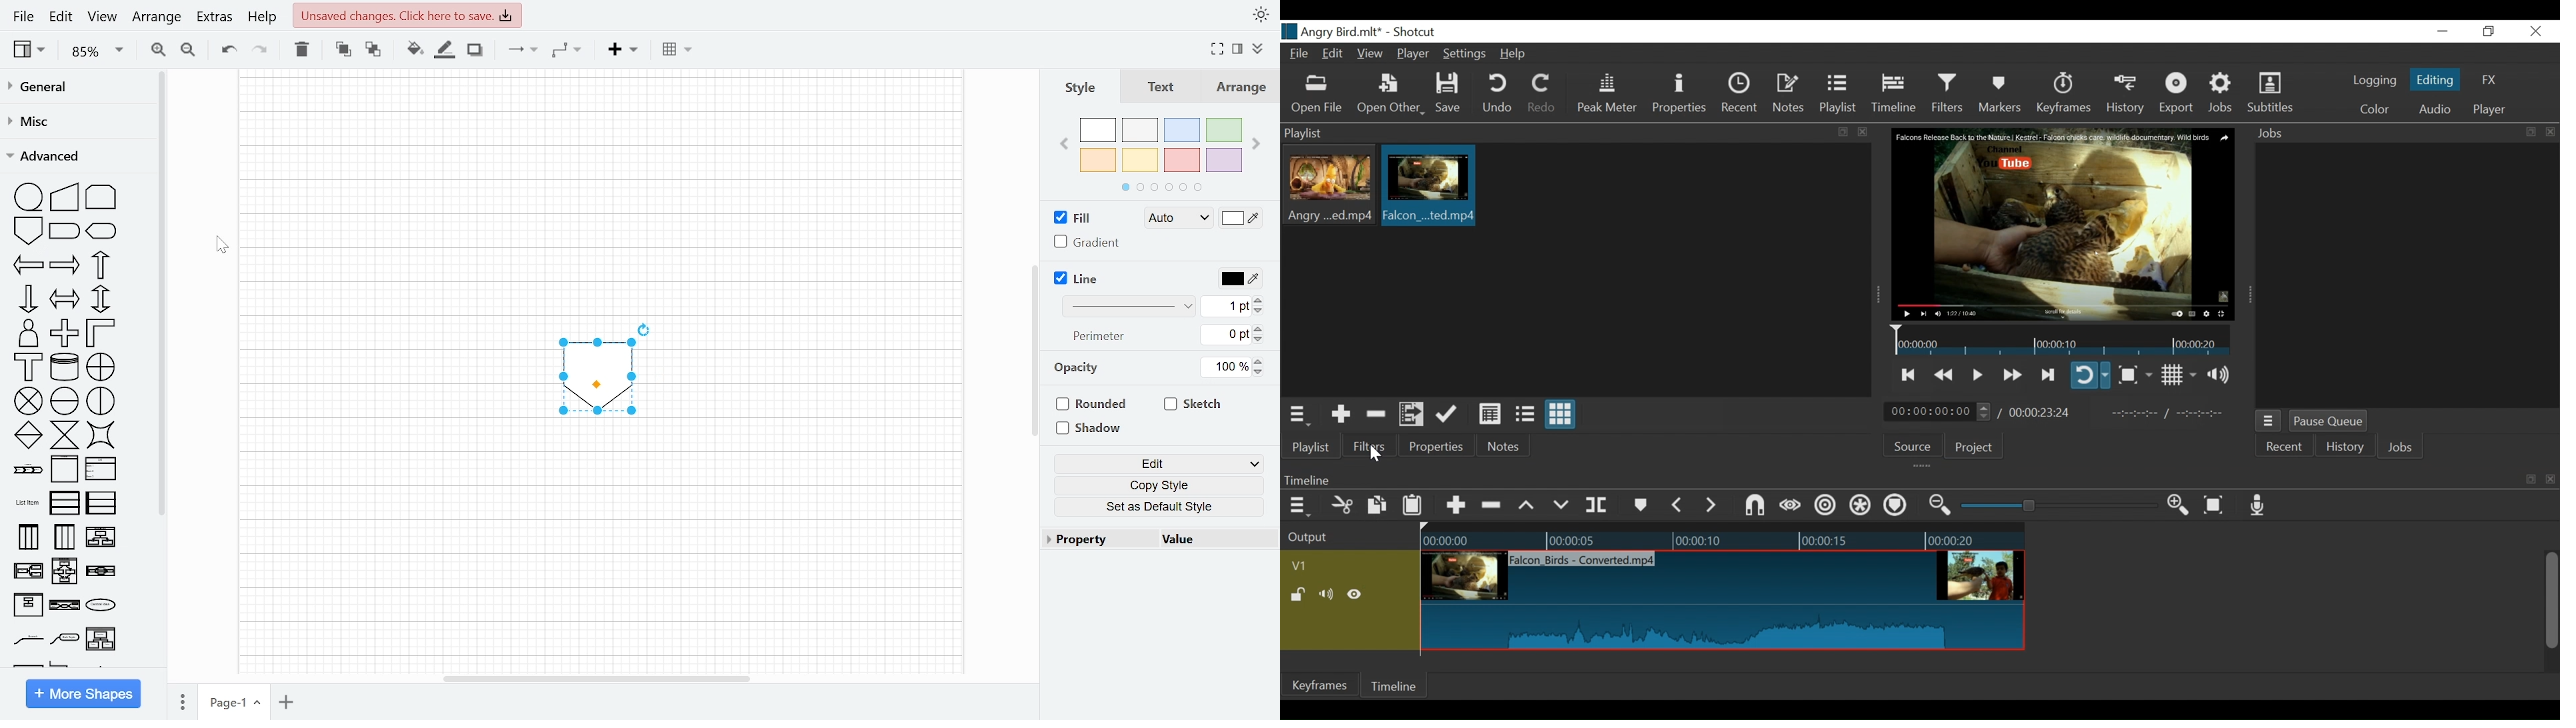 The image size is (2576, 728). Describe the element at coordinates (345, 51) in the screenshot. I see `TO front` at that location.